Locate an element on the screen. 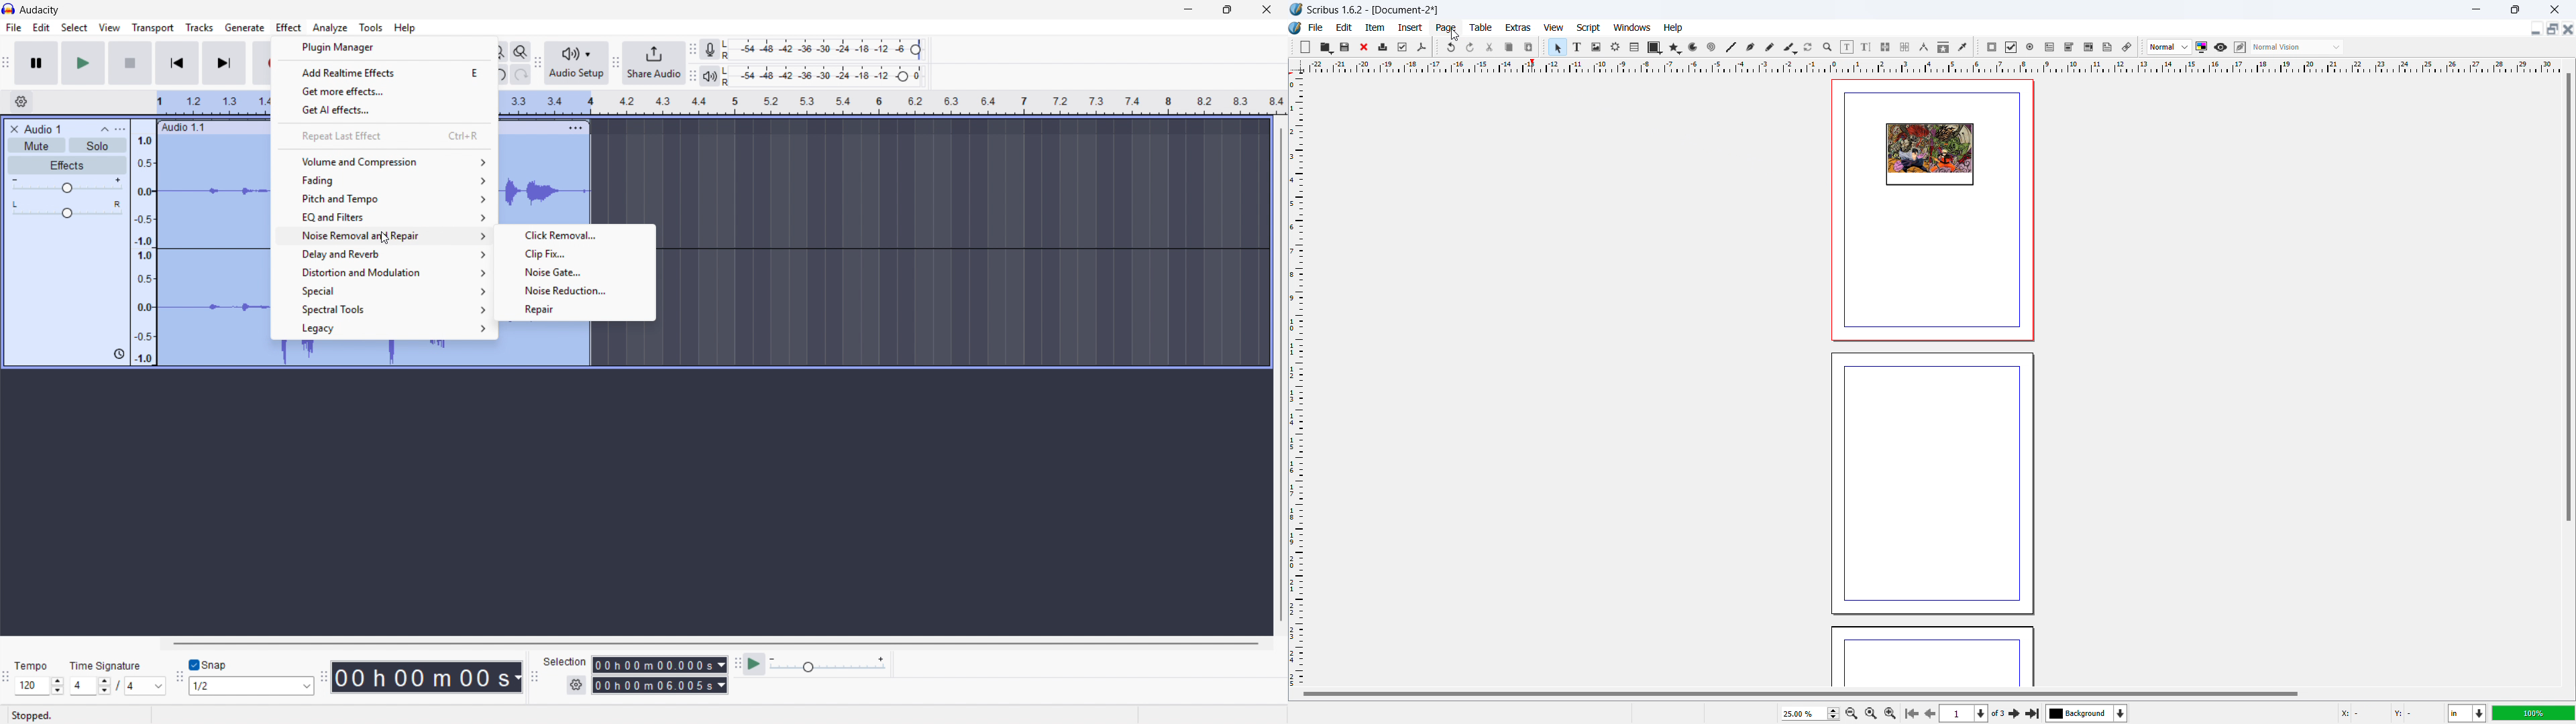  text frame is located at coordinates (1578, 46).